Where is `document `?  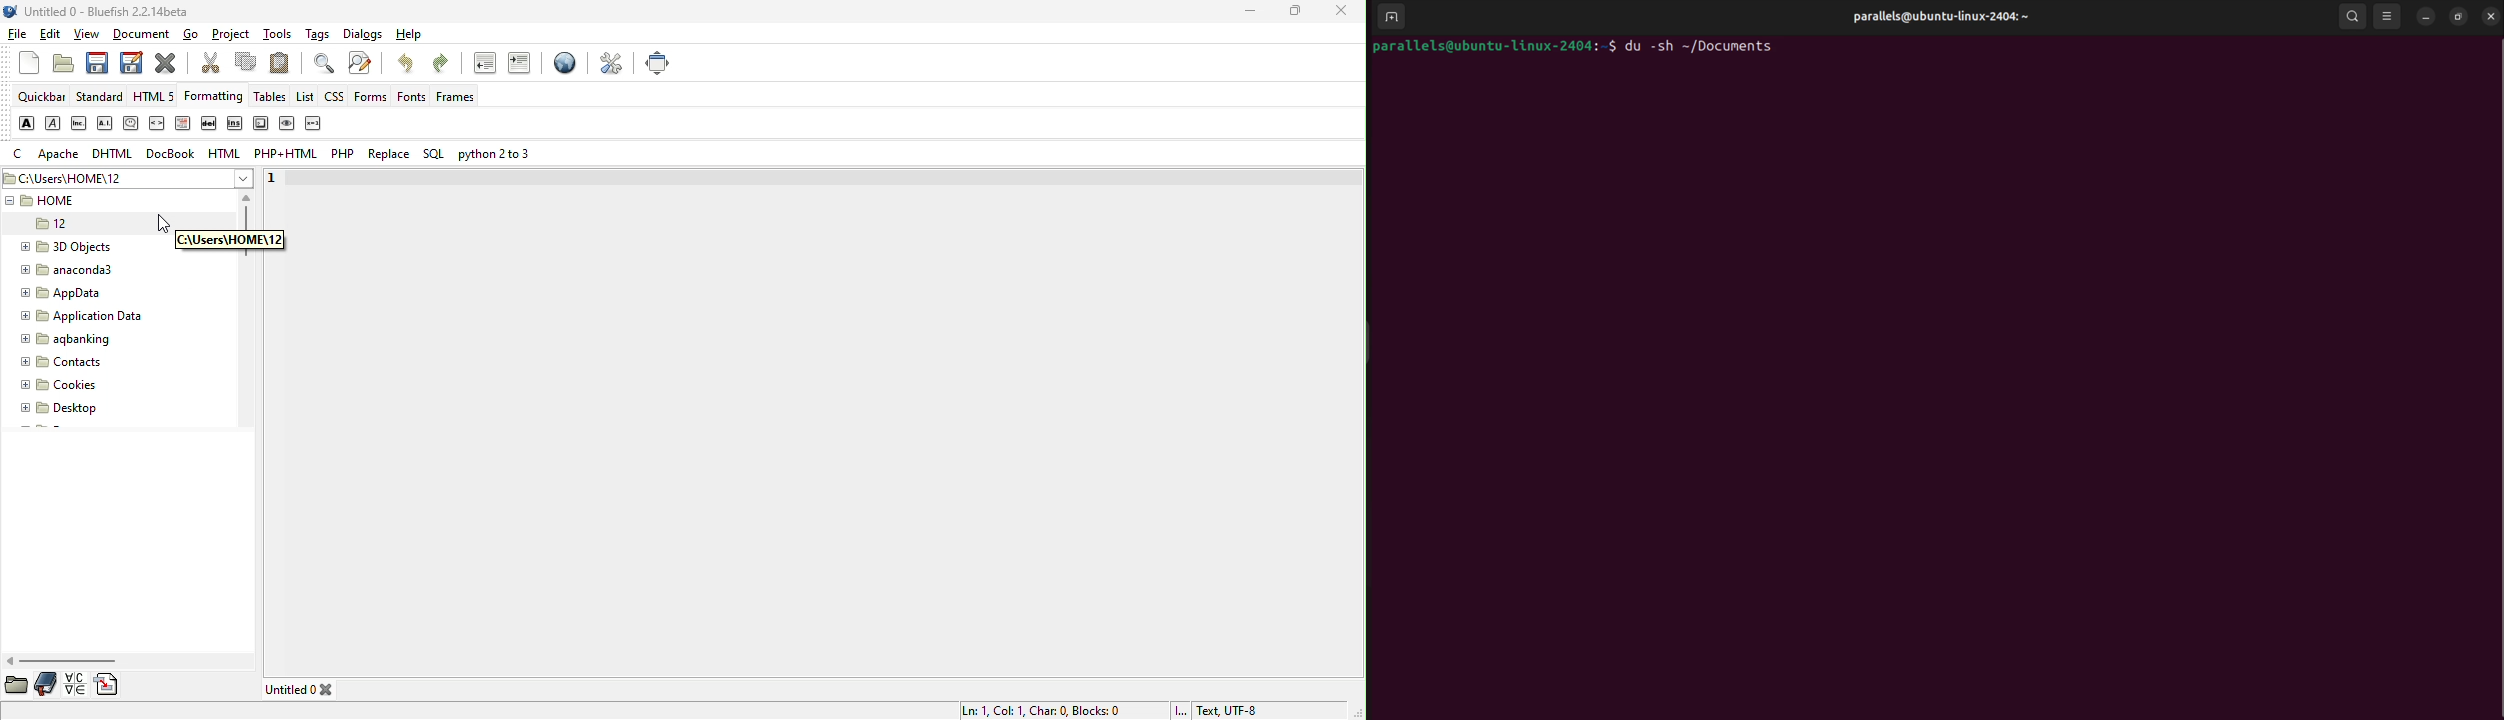
document  is located at coordinates (144, 34).